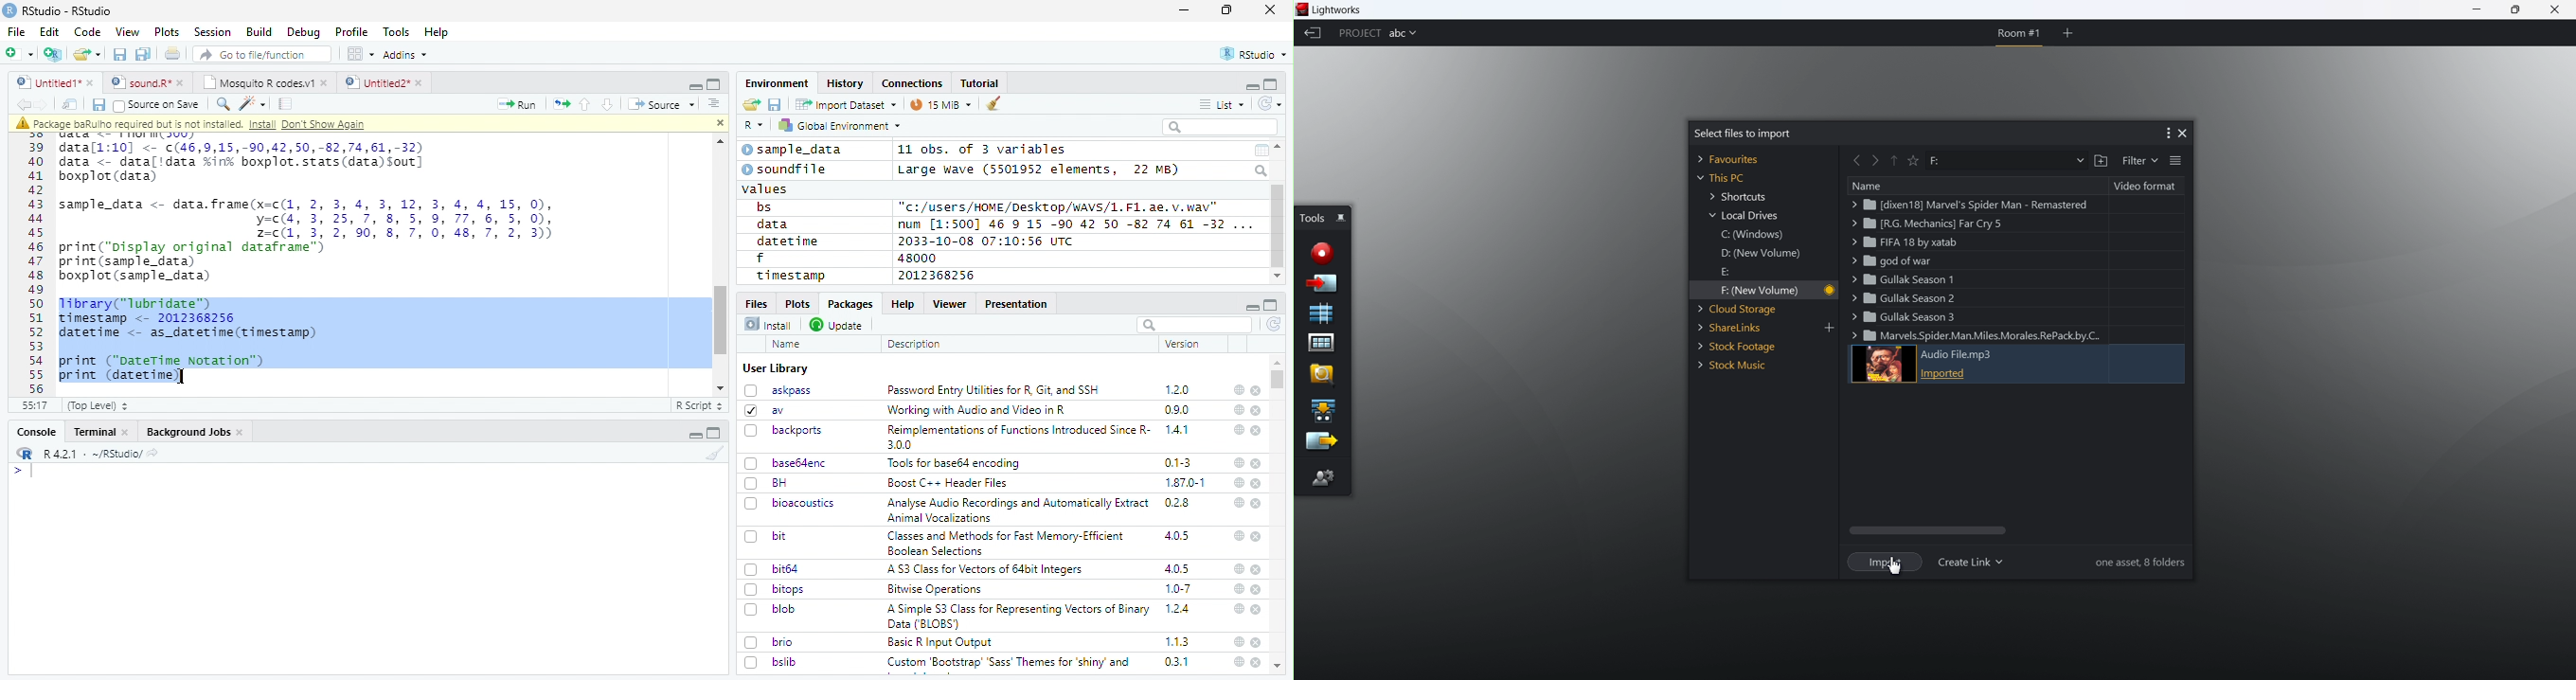 This screenshot has width=2576, height=700. Describe the element at coordinates (790, 503) in the screenshot. I see `bioacoustics` at that location.